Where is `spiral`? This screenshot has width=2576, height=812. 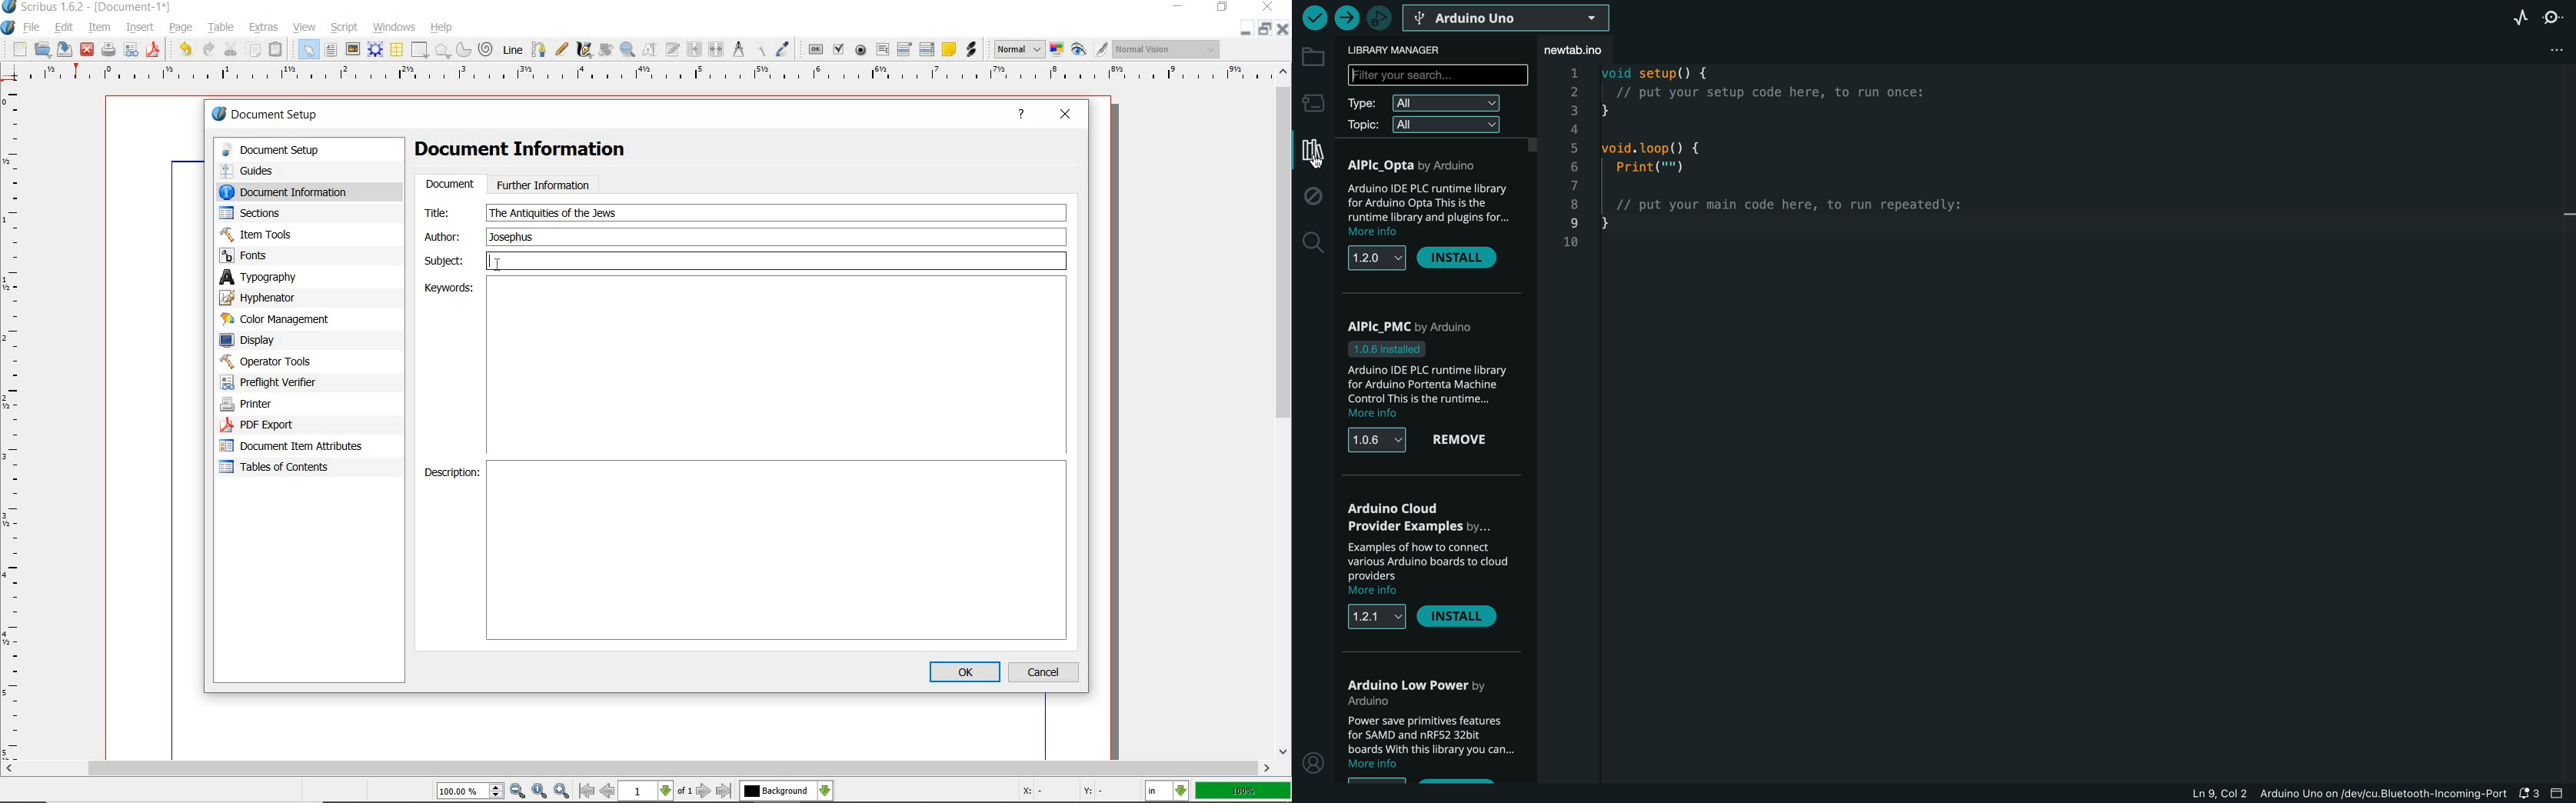
spiral is located at coordinates (488, 48).